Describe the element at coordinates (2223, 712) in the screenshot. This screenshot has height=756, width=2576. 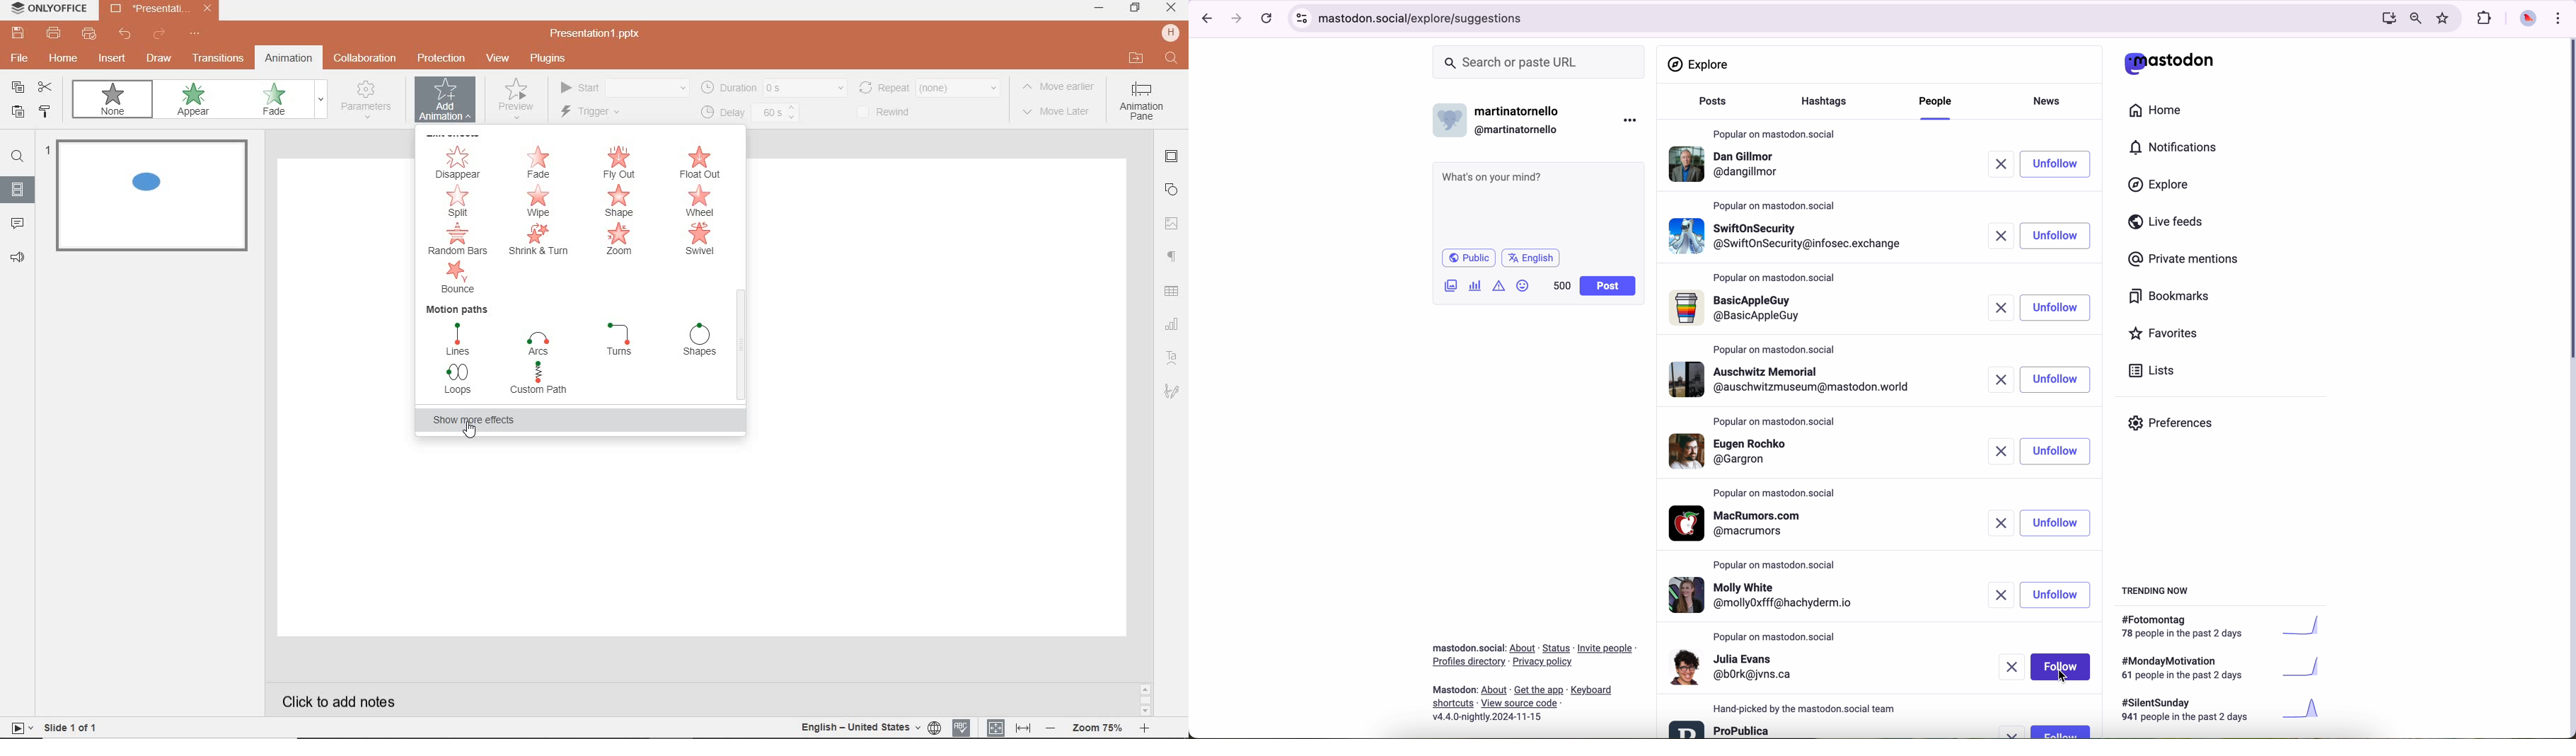
I see `#silentsunday` at that location.